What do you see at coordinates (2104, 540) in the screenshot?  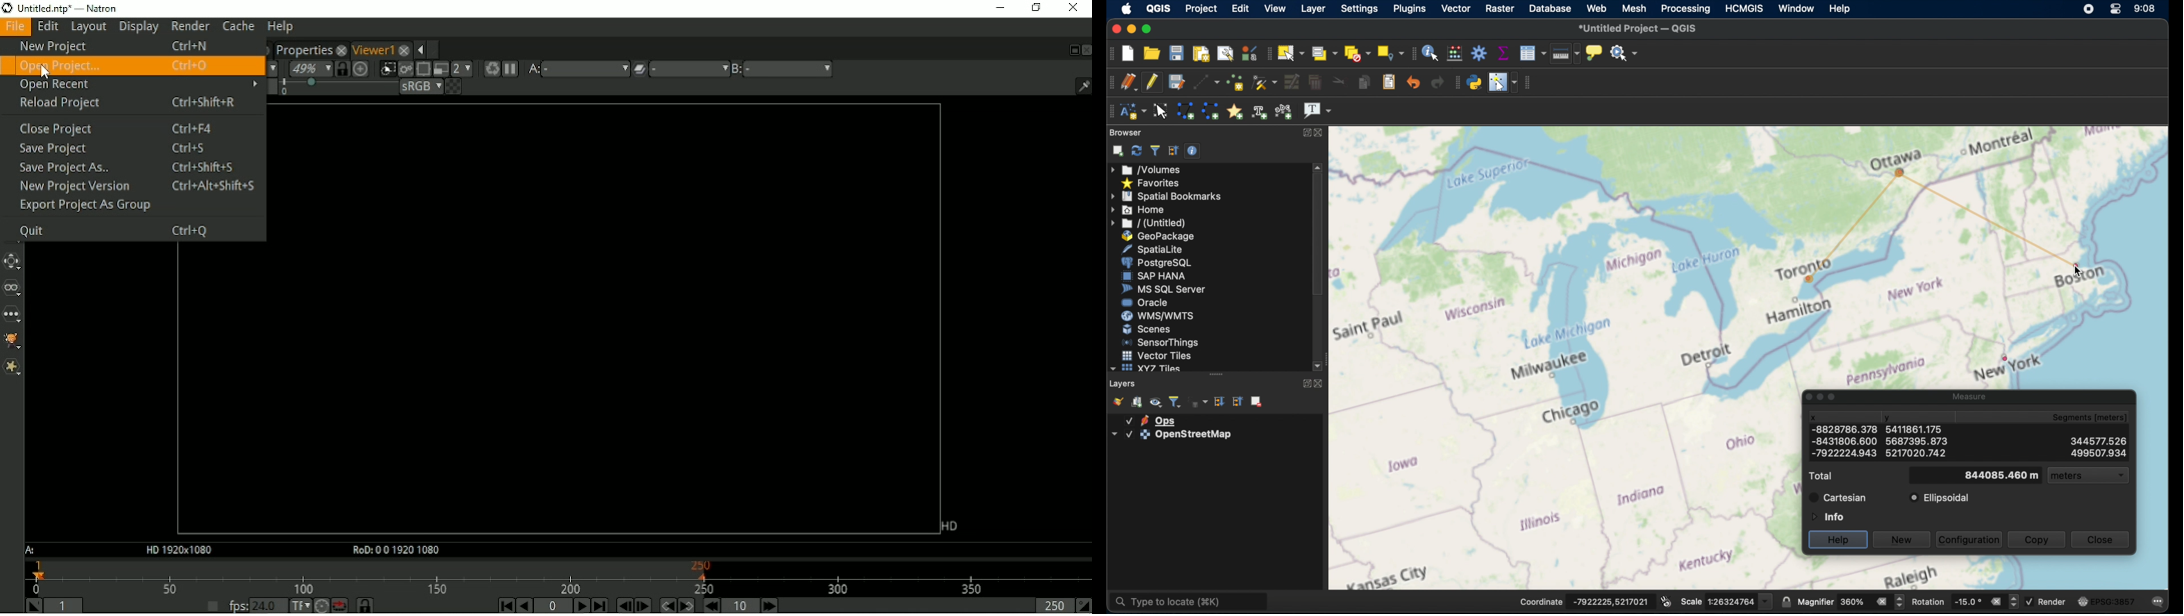 I see `close` at bounding box center [2104, 540].